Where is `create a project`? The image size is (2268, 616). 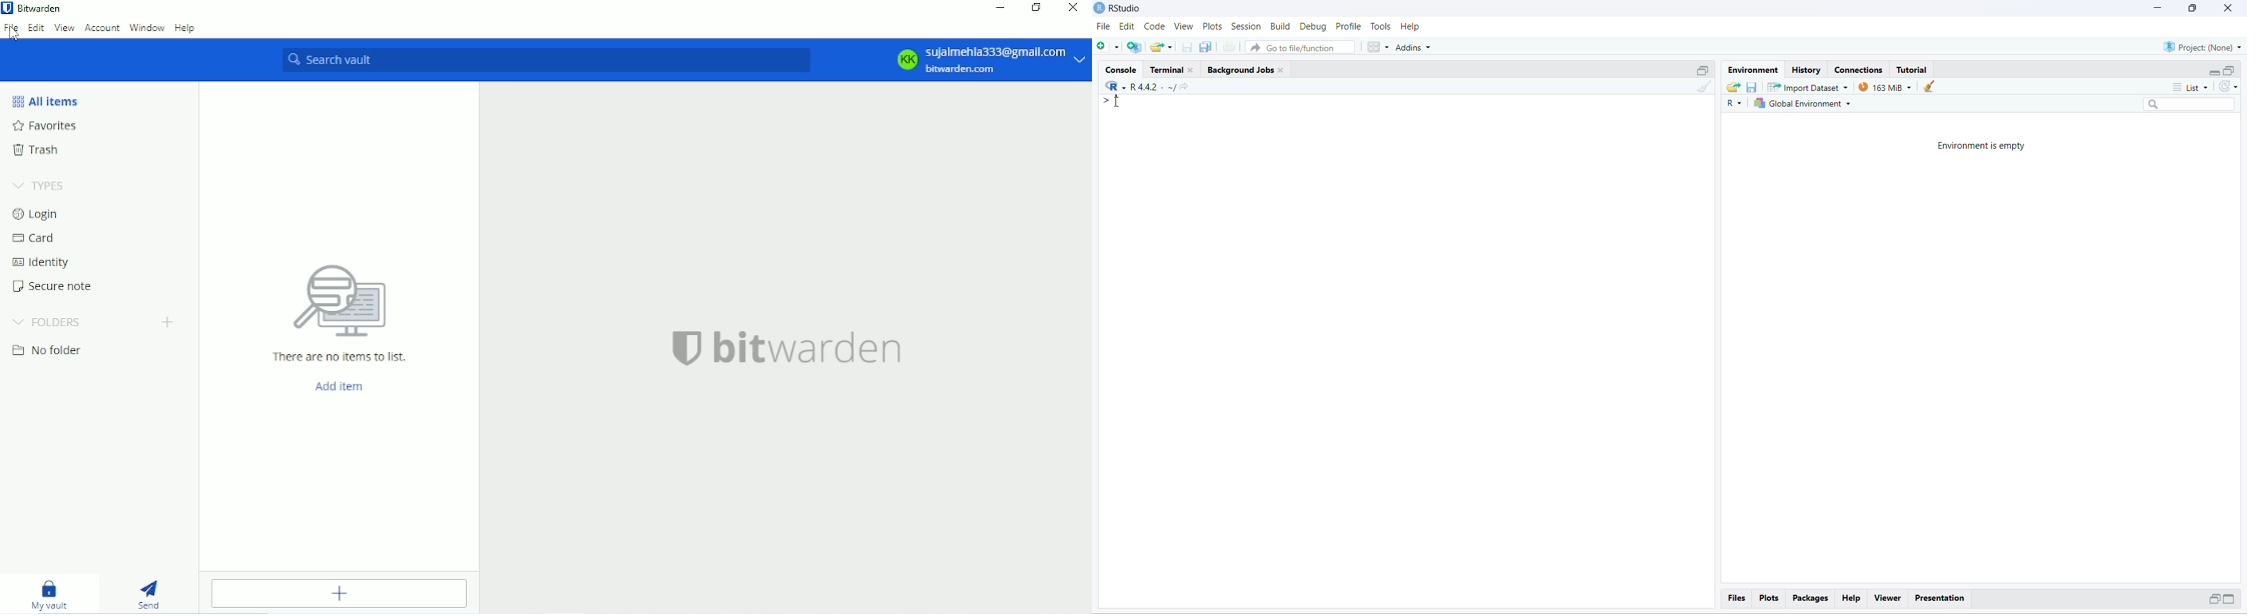
create a project is located at coordinates (1134, 47).